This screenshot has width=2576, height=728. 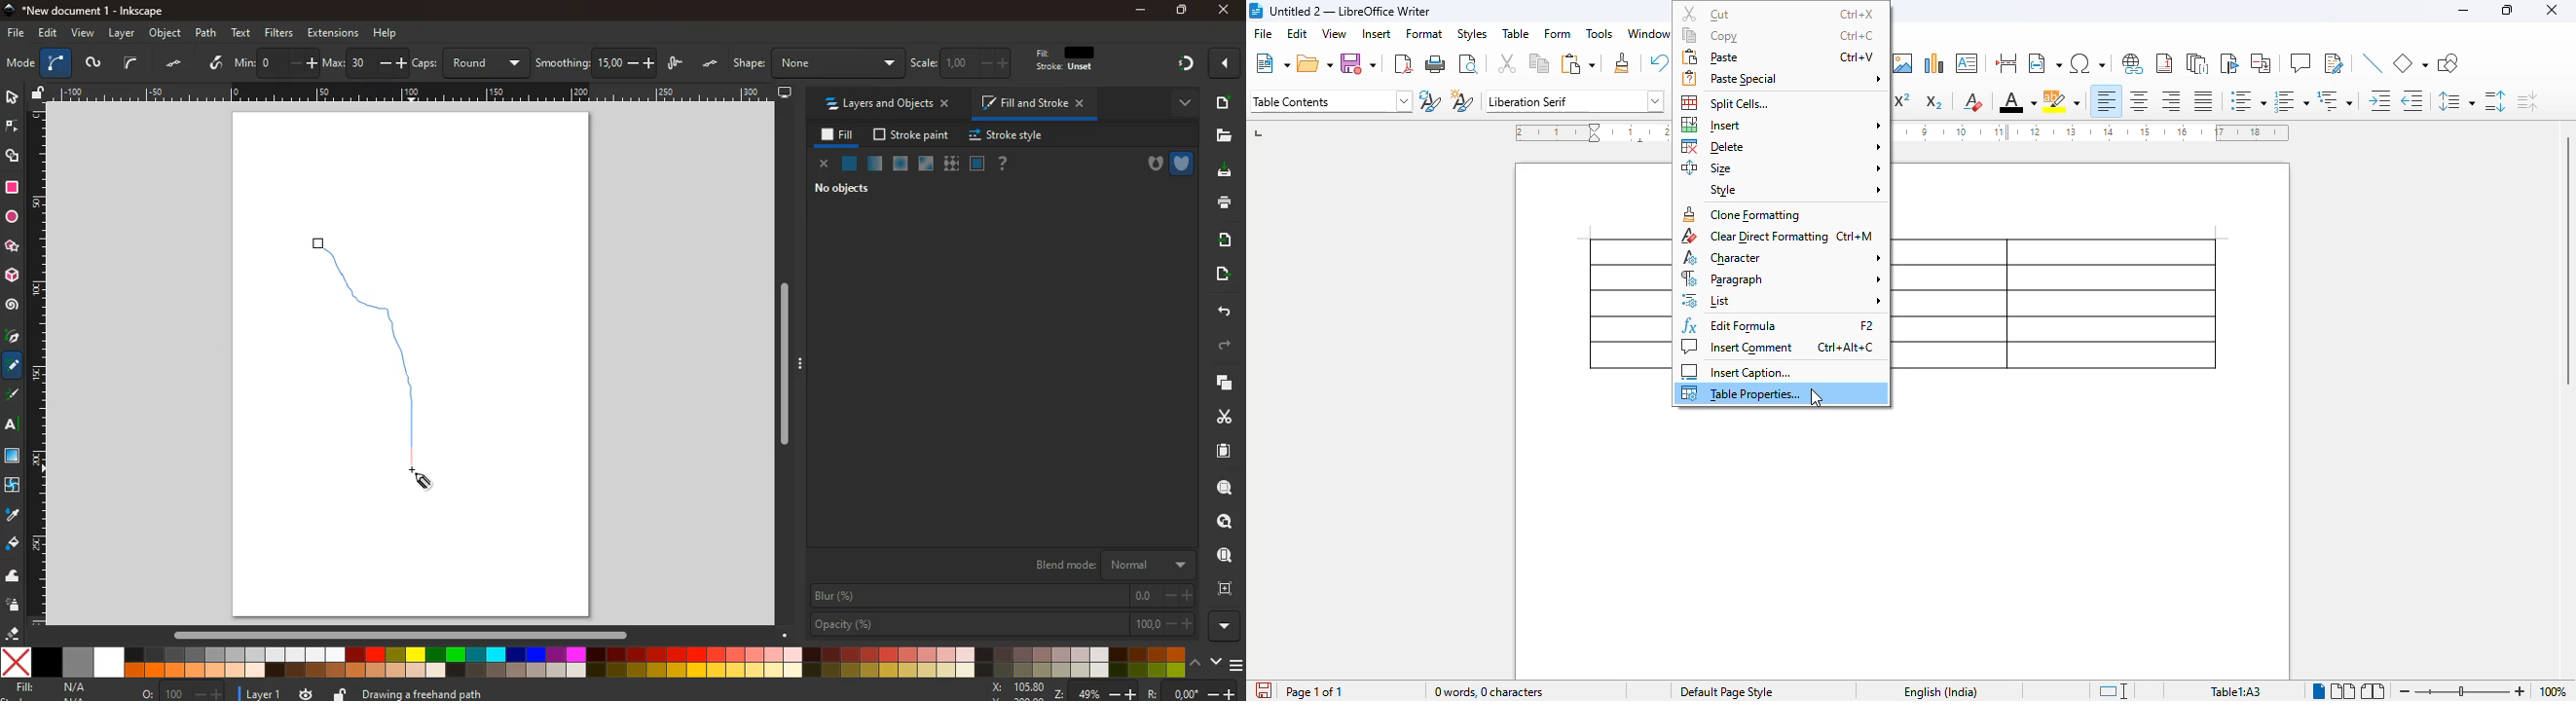 I want to click on split cells, so click(x=1728, y=102).